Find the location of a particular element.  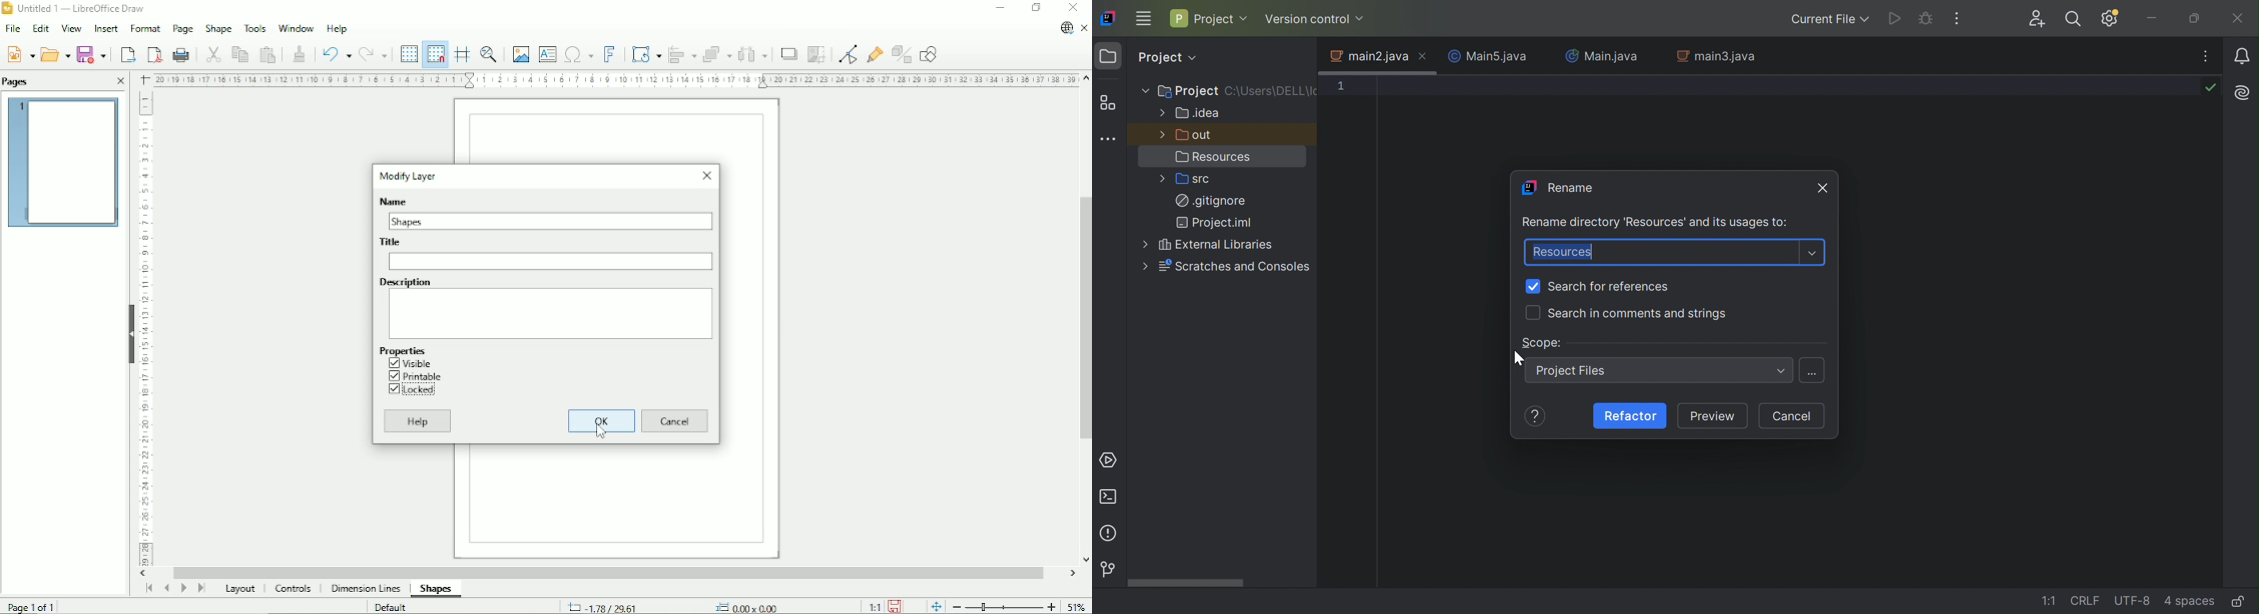

Redo is located at coordinates (374, 54).